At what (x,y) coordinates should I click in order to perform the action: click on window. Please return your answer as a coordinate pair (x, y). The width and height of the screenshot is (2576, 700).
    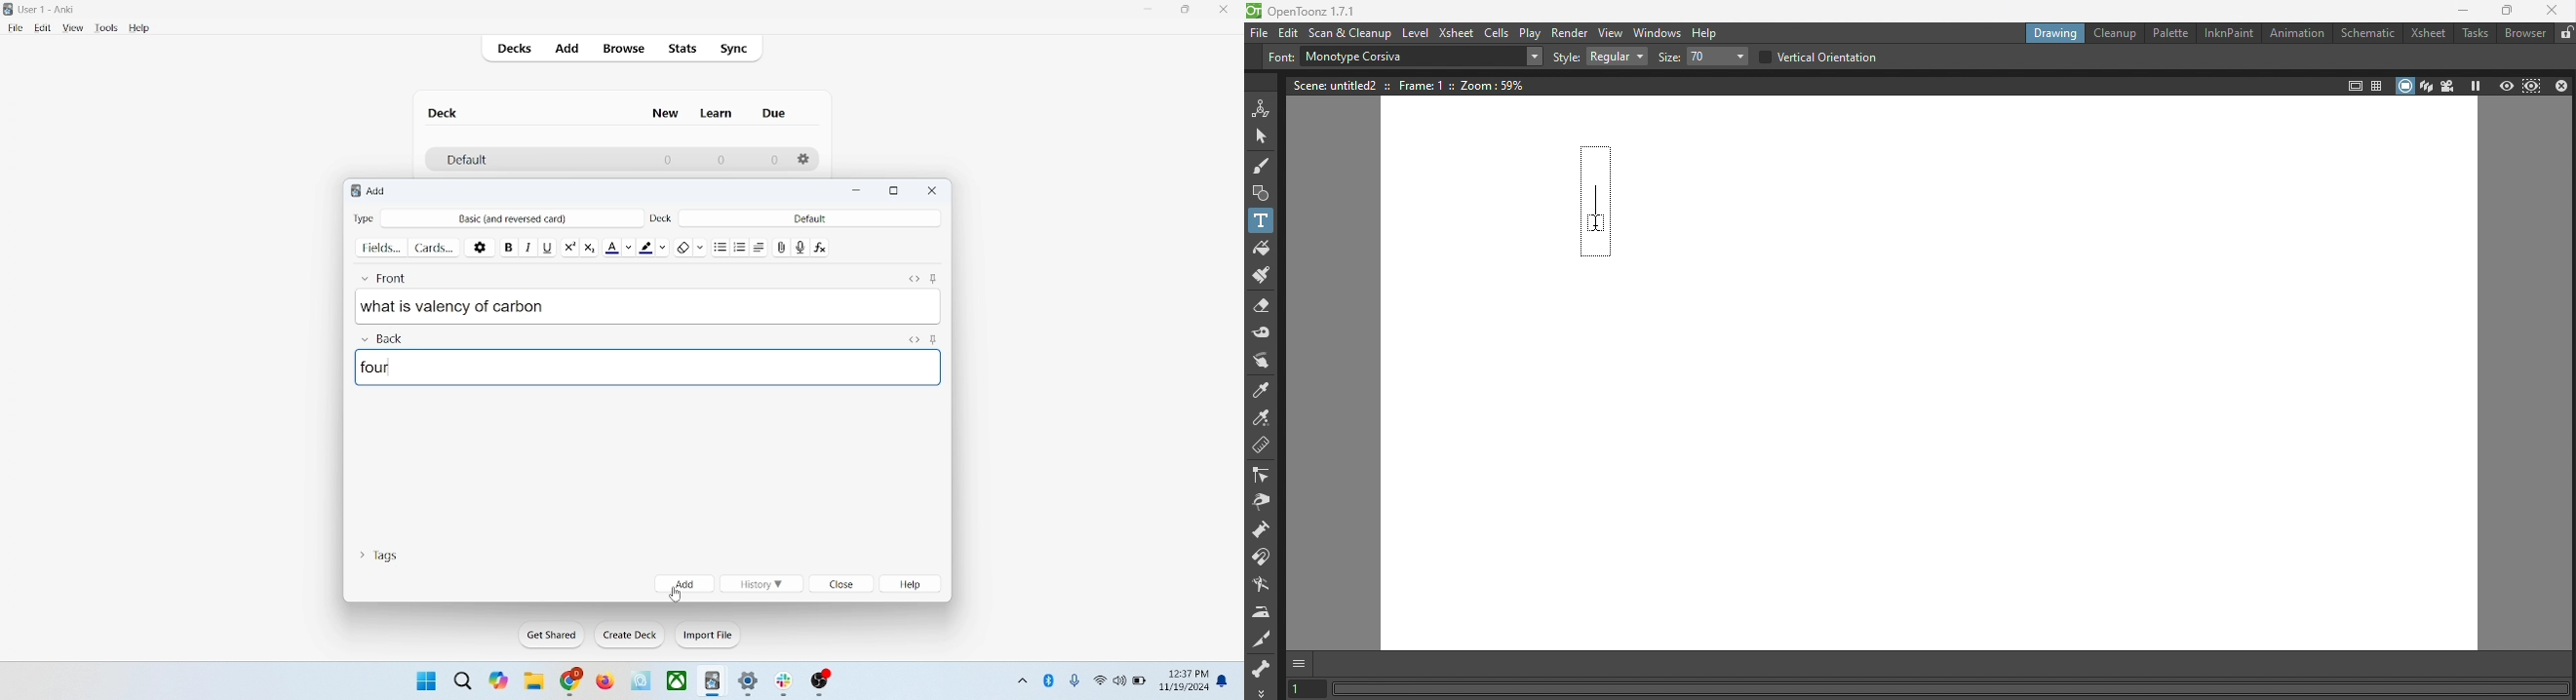
    Looking at the image, I should click on (424, 680).